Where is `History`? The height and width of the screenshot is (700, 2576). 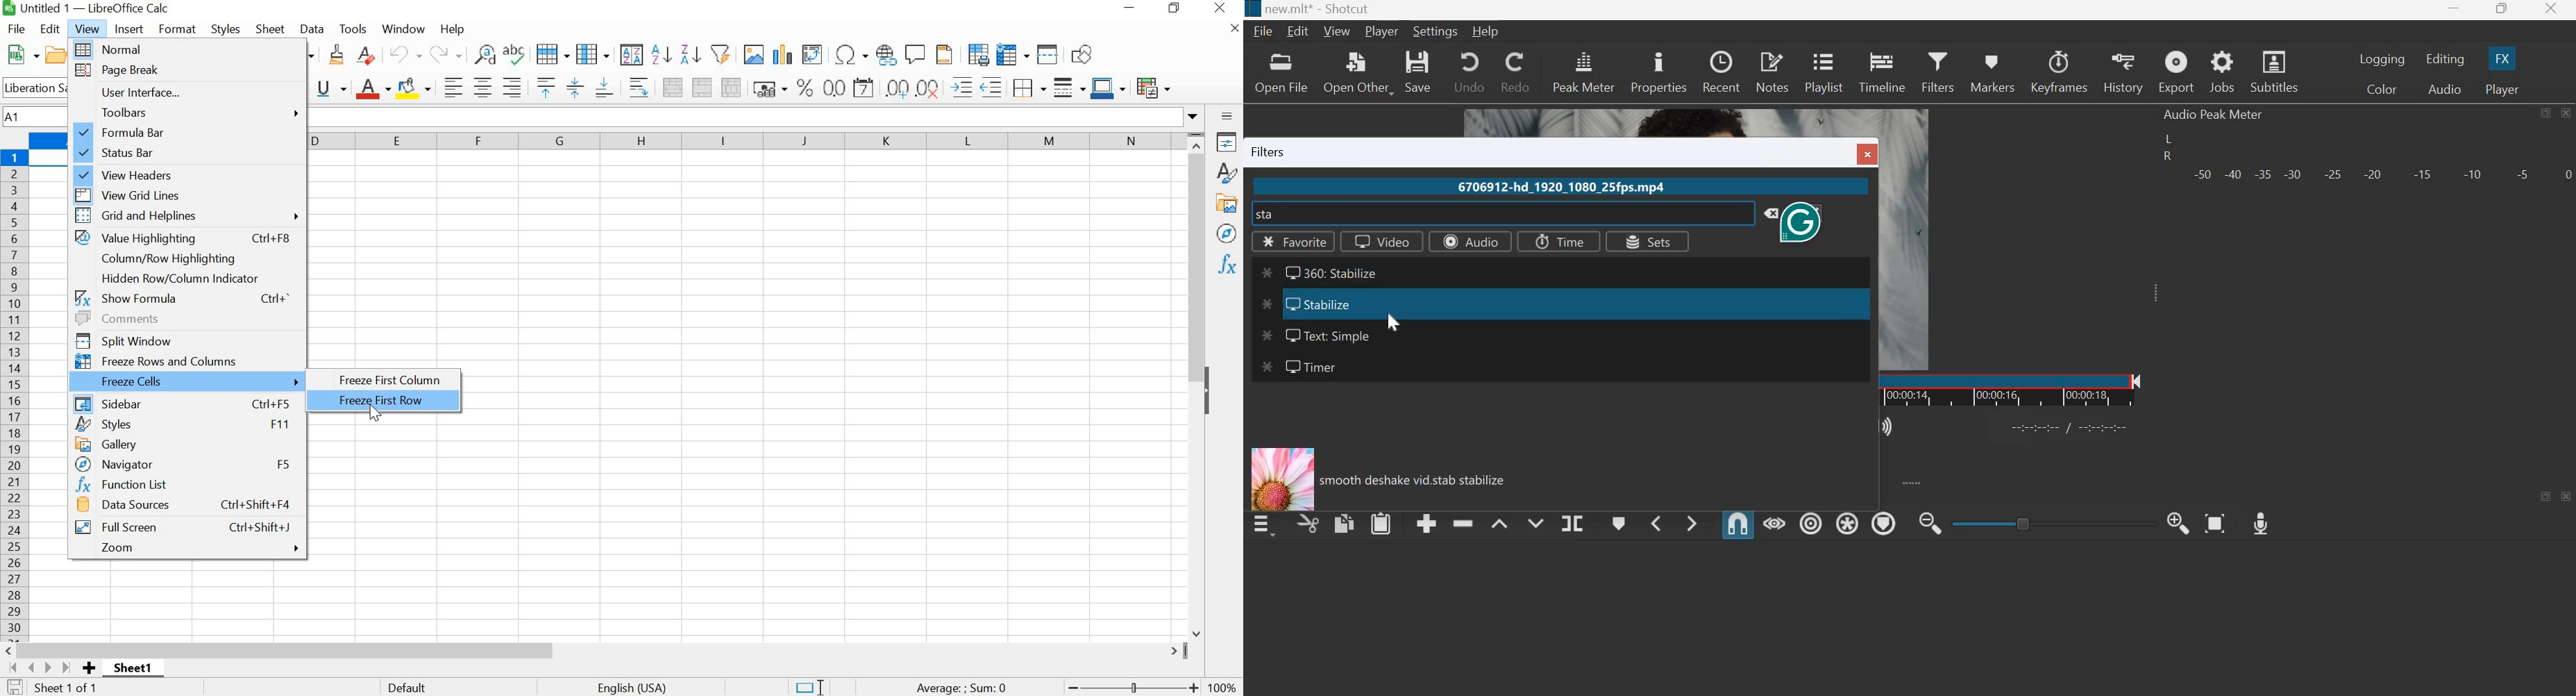
History is located at coordinates (2124, 72).